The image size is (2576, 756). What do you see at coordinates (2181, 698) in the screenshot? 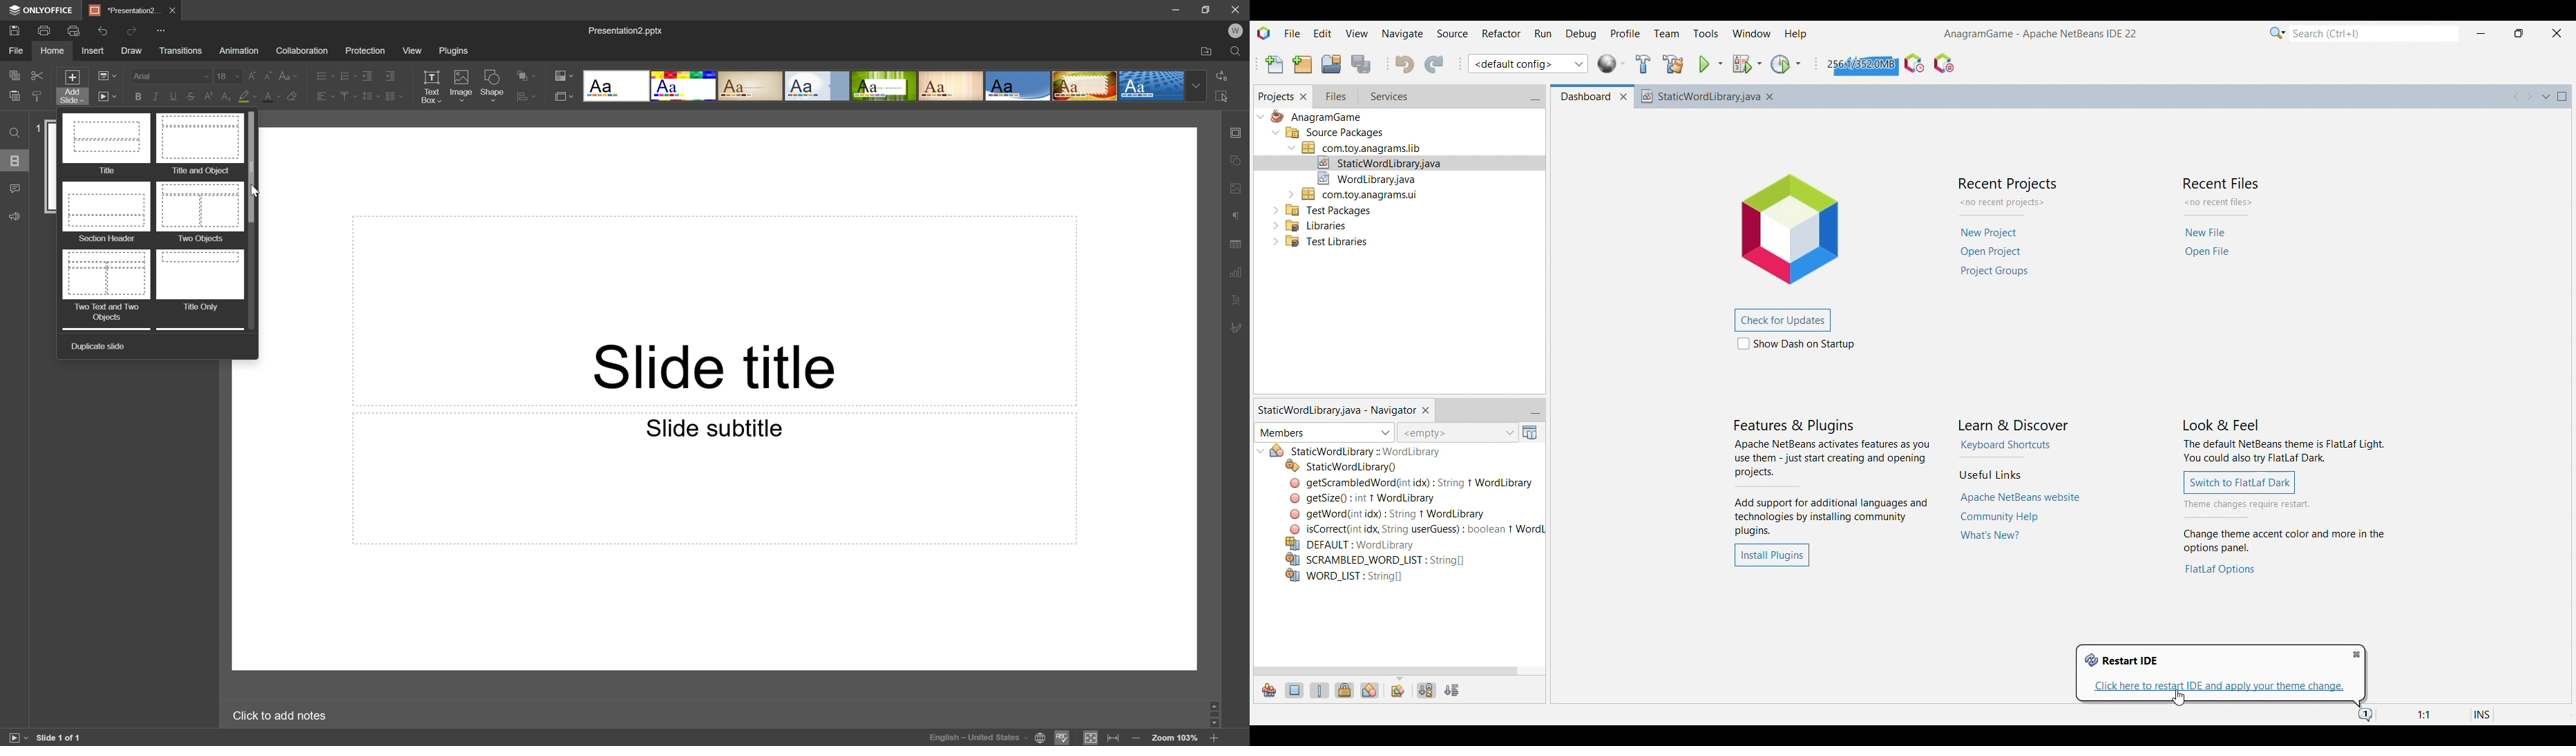
I see `cursor` at bounding box center [2181, 698].